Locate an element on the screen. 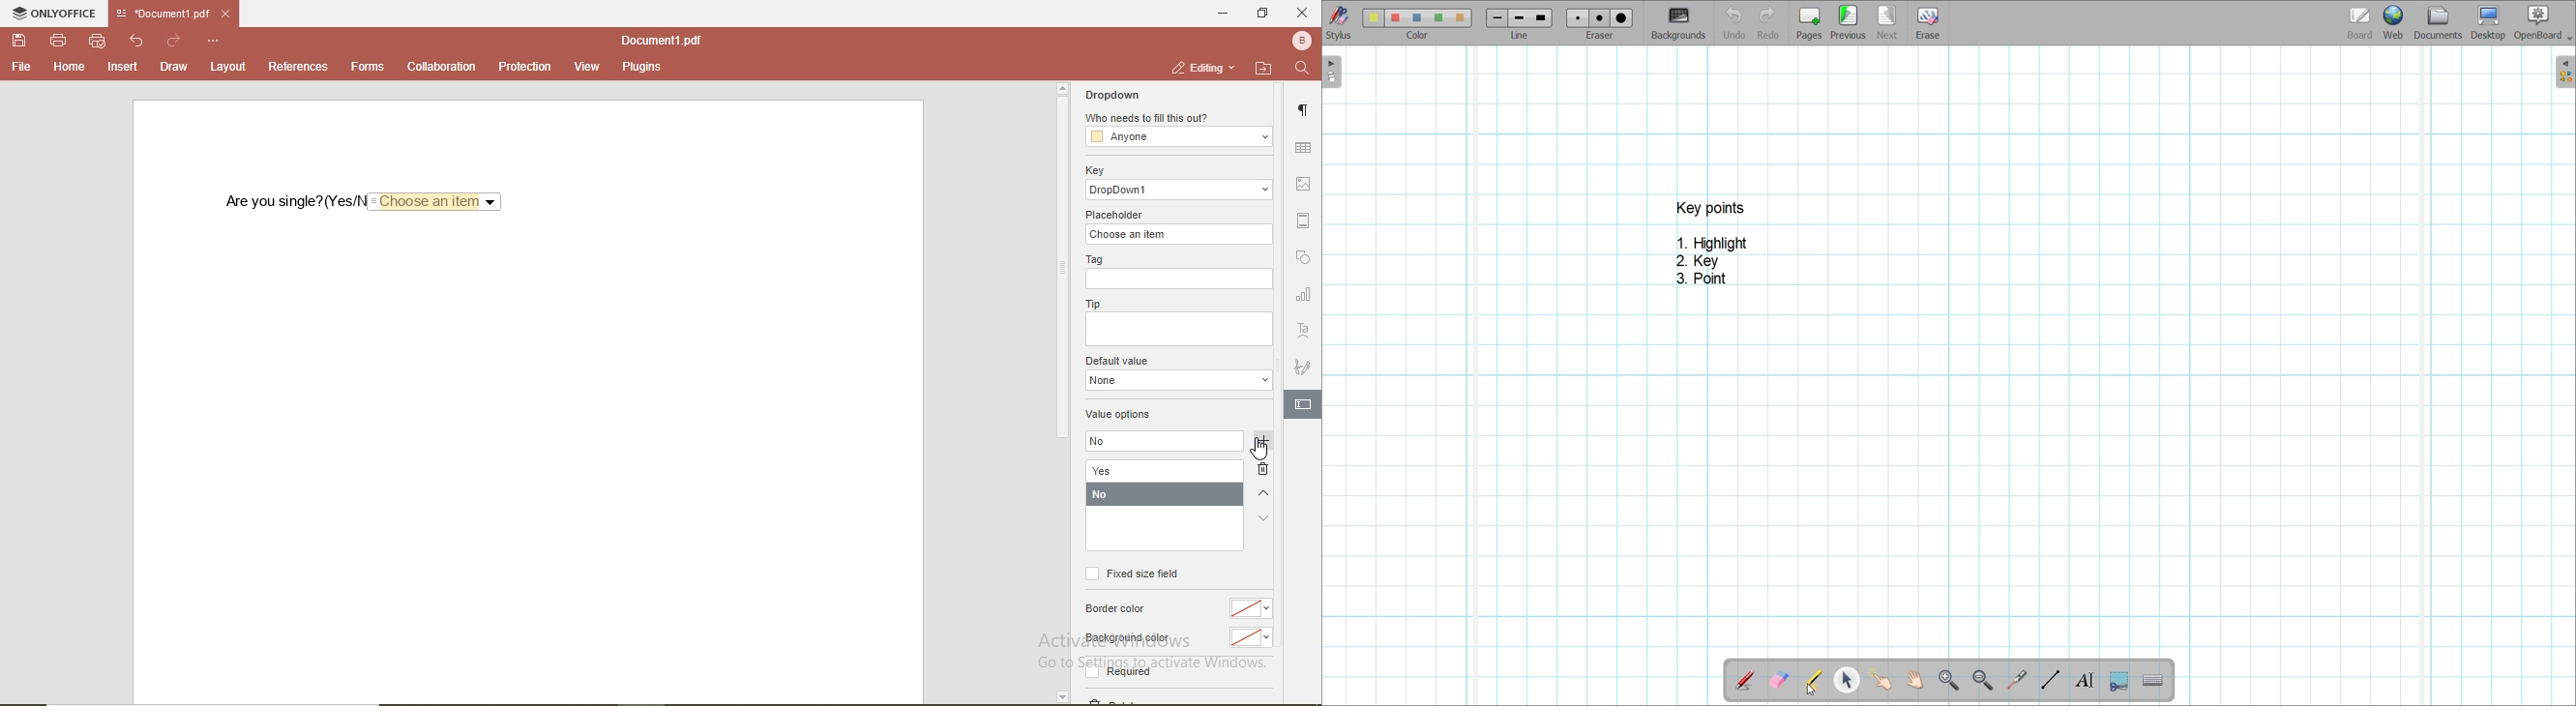 This screenshot has height=728, width=2576. font style is located at coordinates (1306, 330).